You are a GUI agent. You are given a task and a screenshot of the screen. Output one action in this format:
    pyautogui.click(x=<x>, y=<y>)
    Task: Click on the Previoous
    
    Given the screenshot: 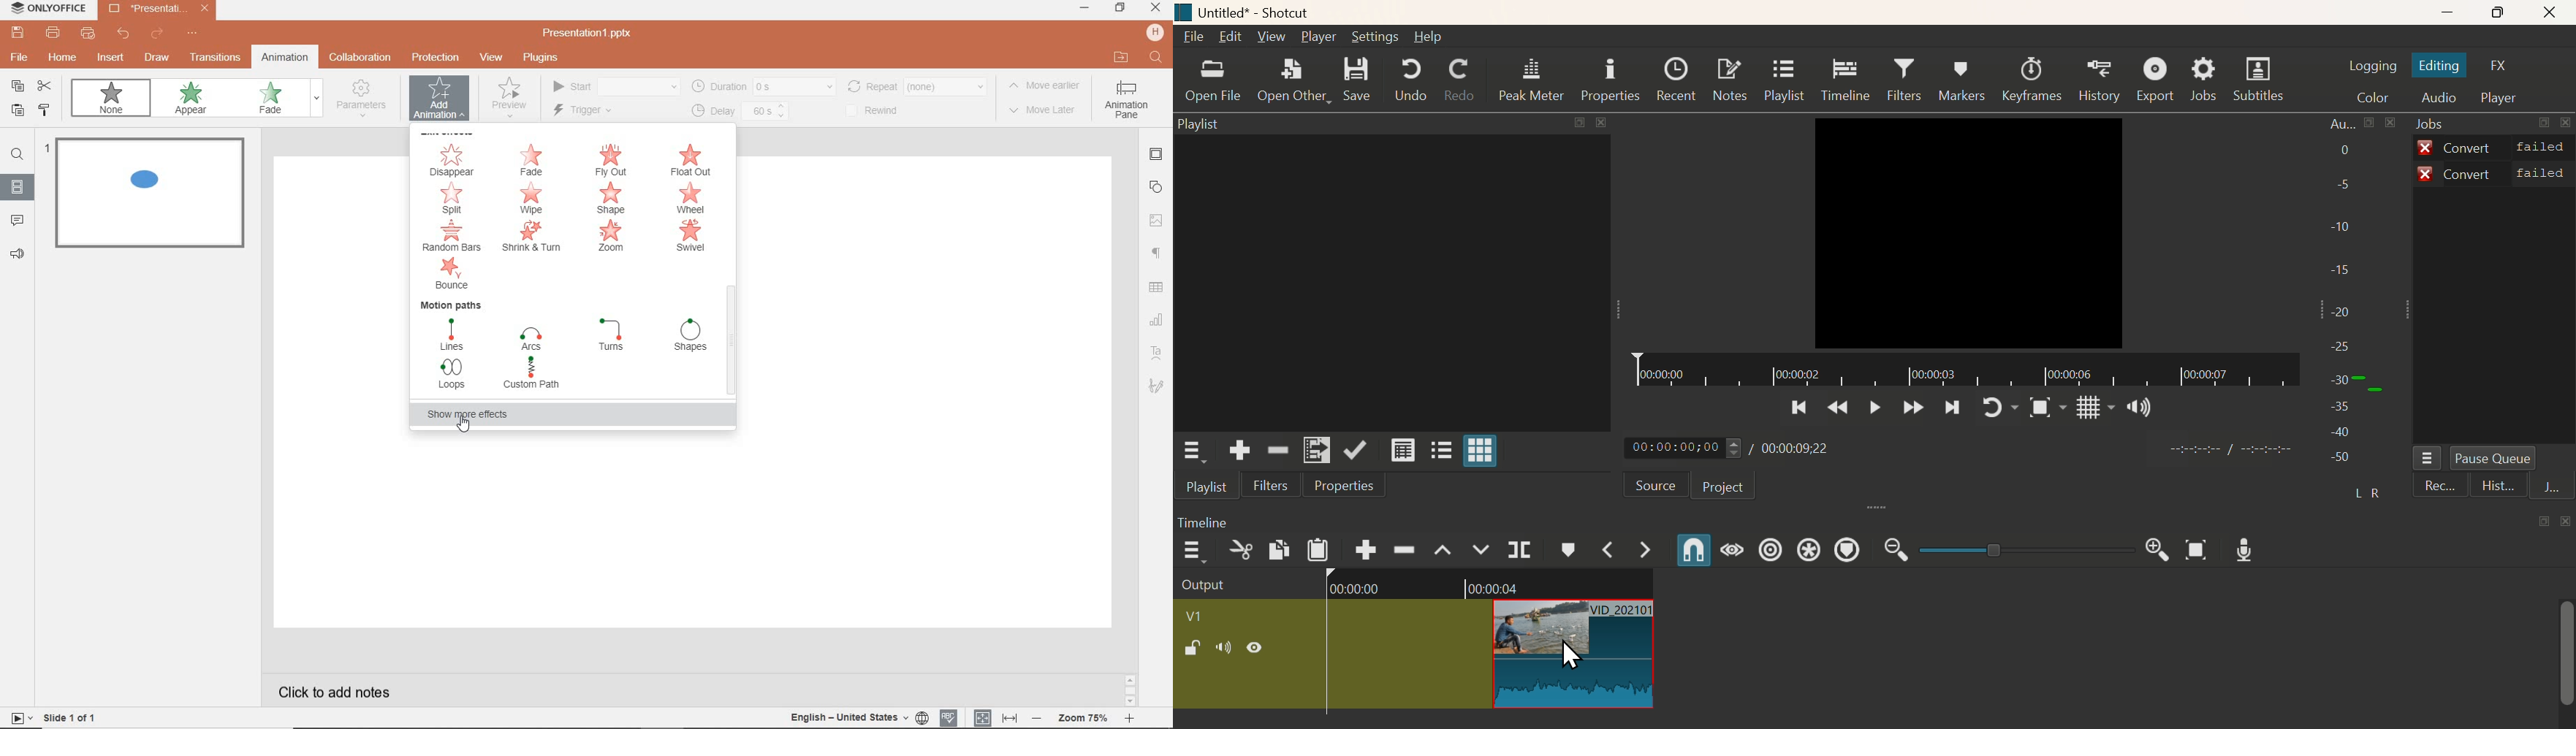 What is the action you would take?
    pyautogui.click(x=1798, y=411)
    